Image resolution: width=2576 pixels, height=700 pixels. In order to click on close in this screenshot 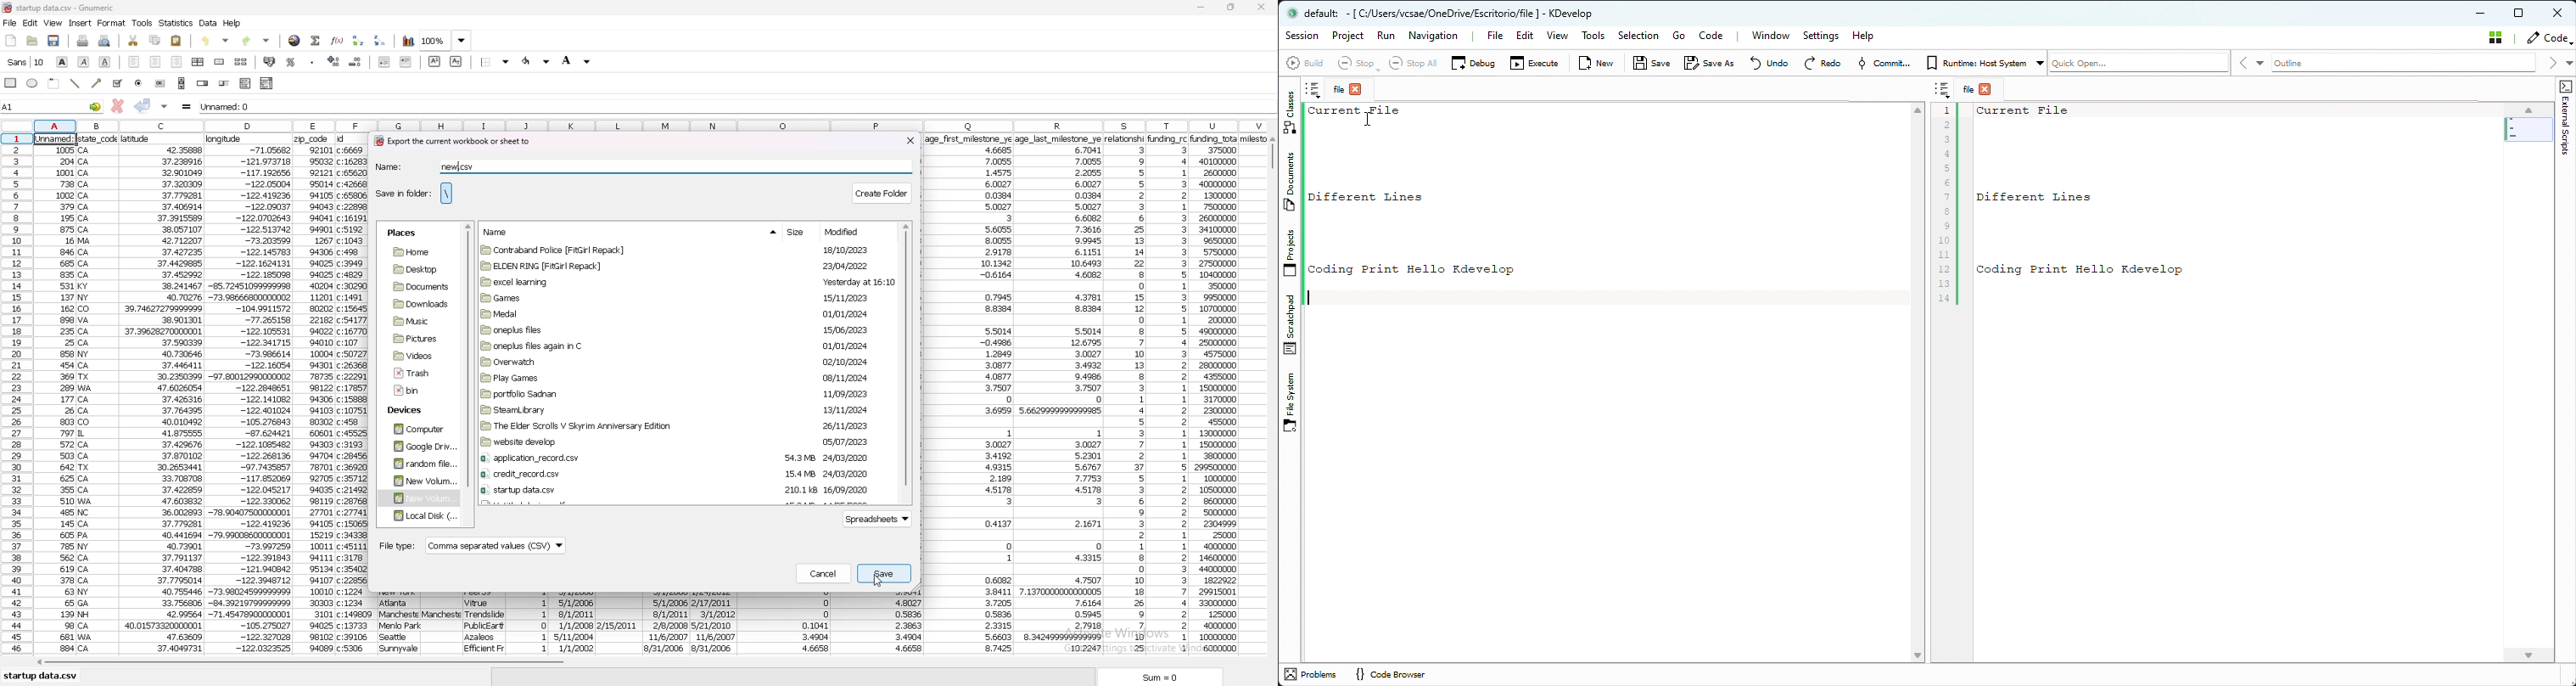, I will do `click(1261, 7)`.